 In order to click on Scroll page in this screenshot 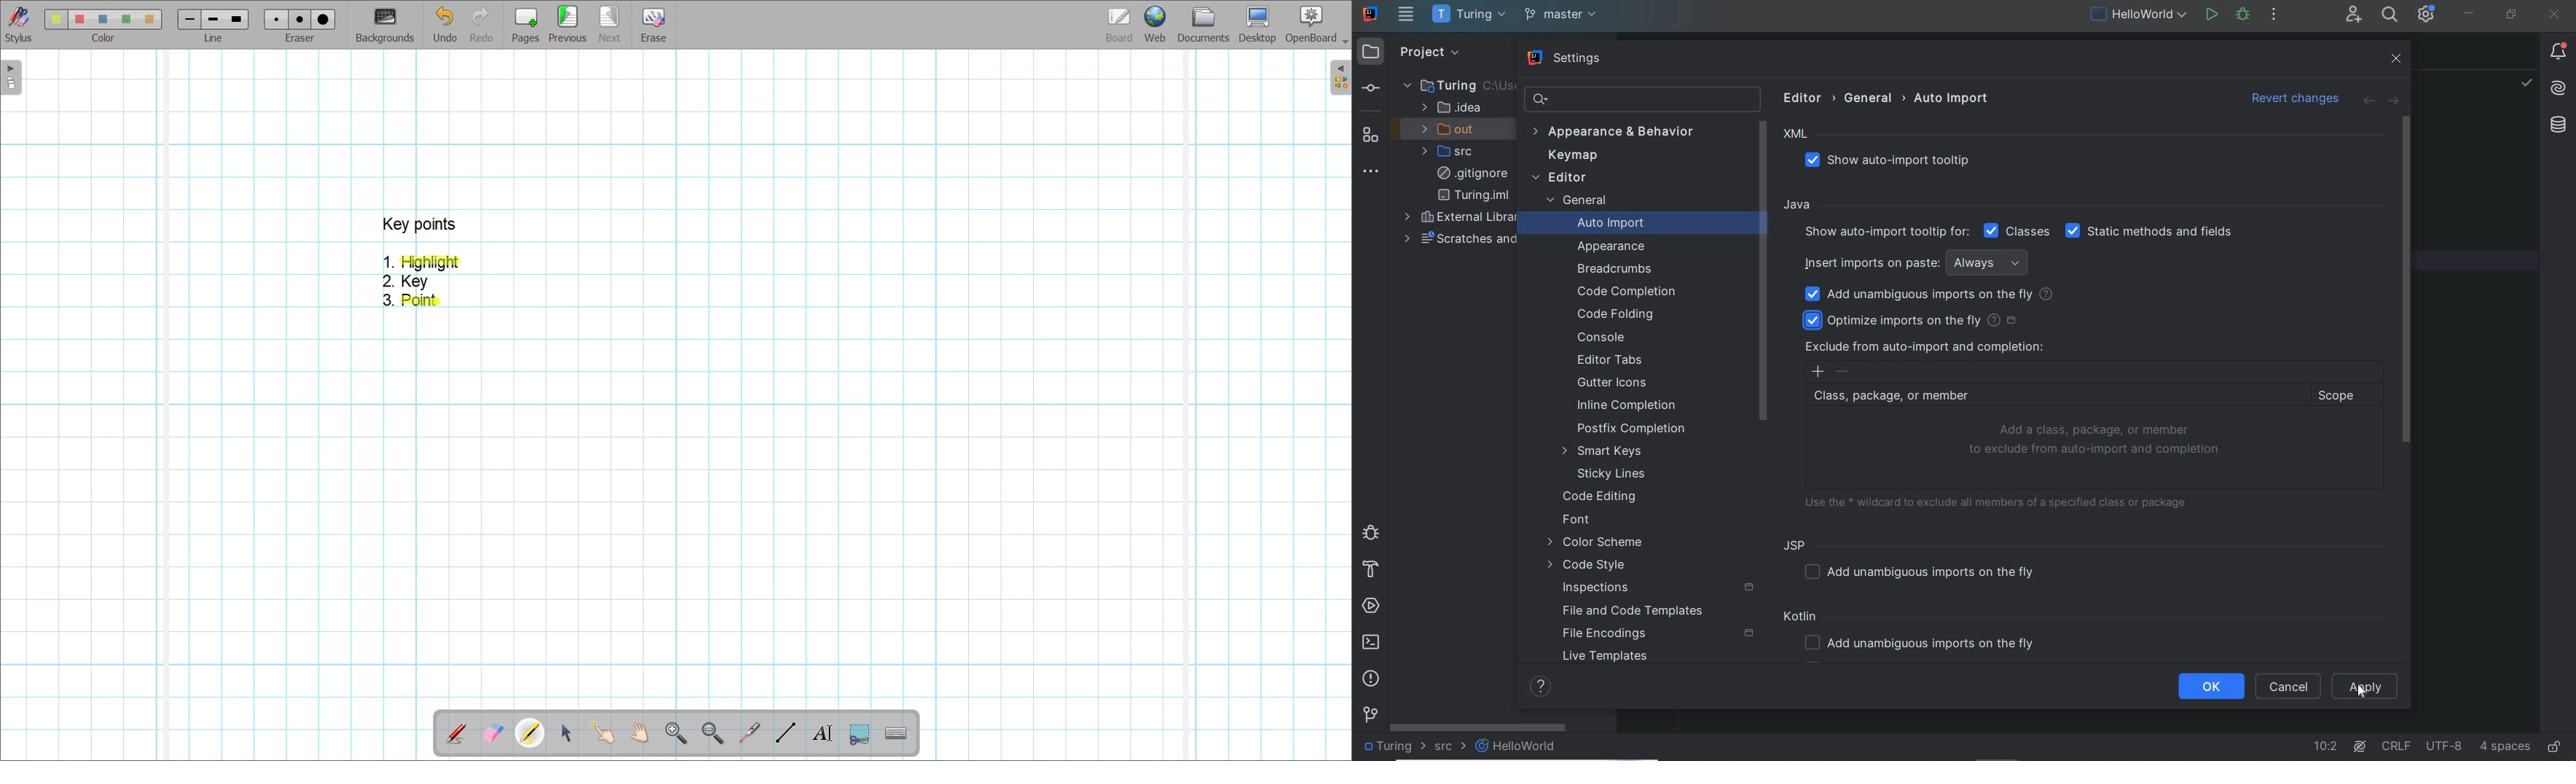, I will do `click(639, 733)`.